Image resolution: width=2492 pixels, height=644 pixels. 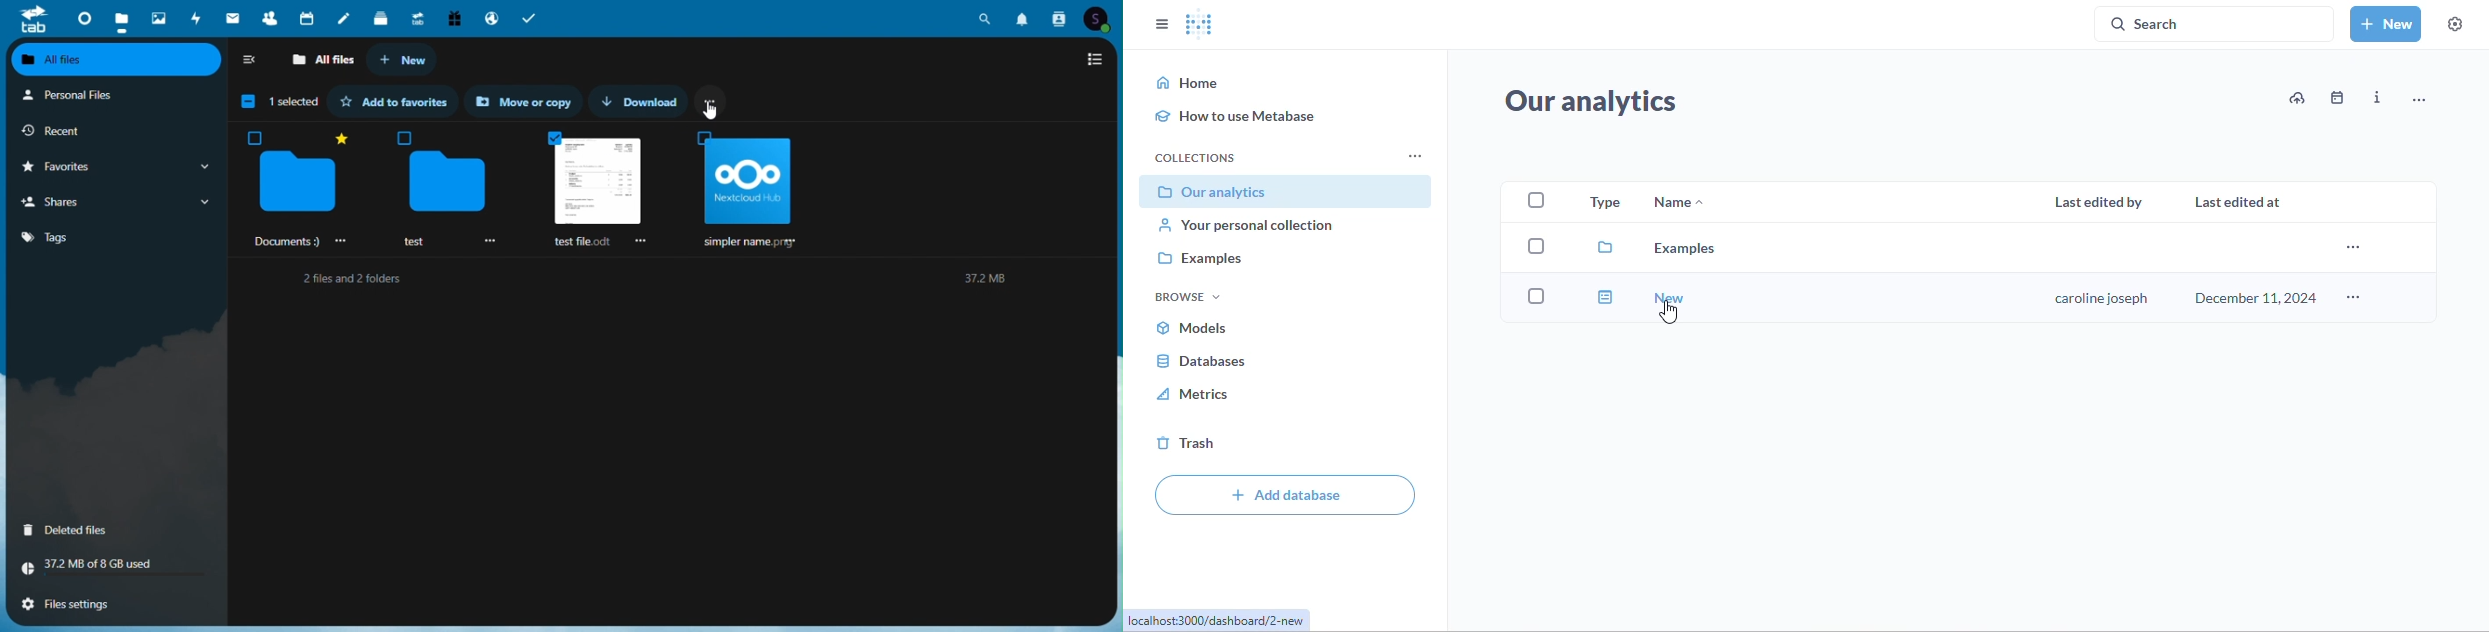 I want to click on your personal collection, so click(x=1246, y=225).